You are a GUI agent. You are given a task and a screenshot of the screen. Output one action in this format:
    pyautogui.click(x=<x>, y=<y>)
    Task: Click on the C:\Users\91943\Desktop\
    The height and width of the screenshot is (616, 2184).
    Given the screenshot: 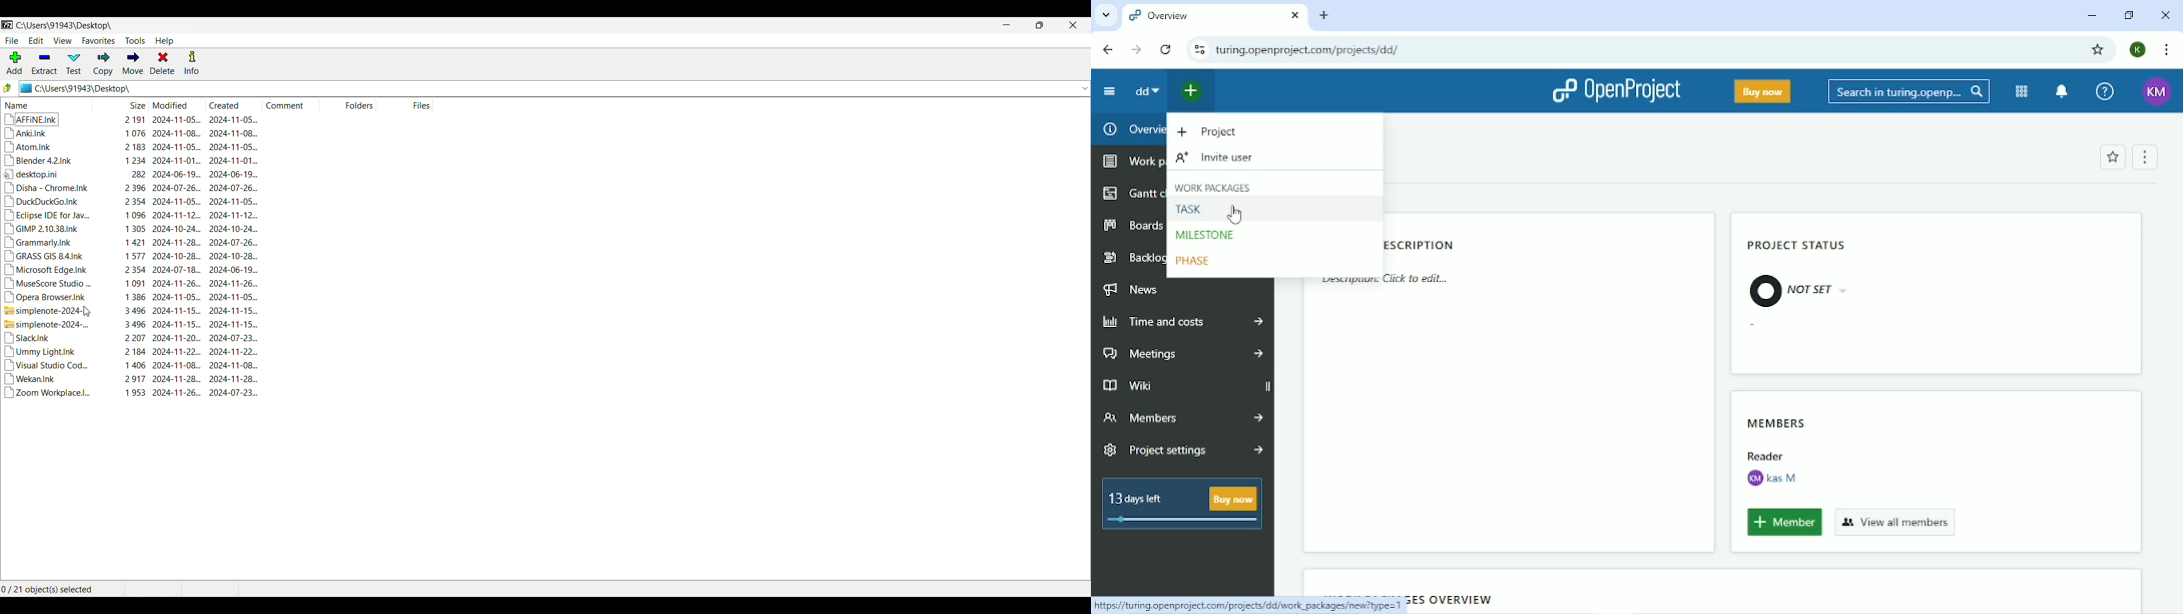 What is the action you would take?
    pyautogui.click(x=61, y=26)
    